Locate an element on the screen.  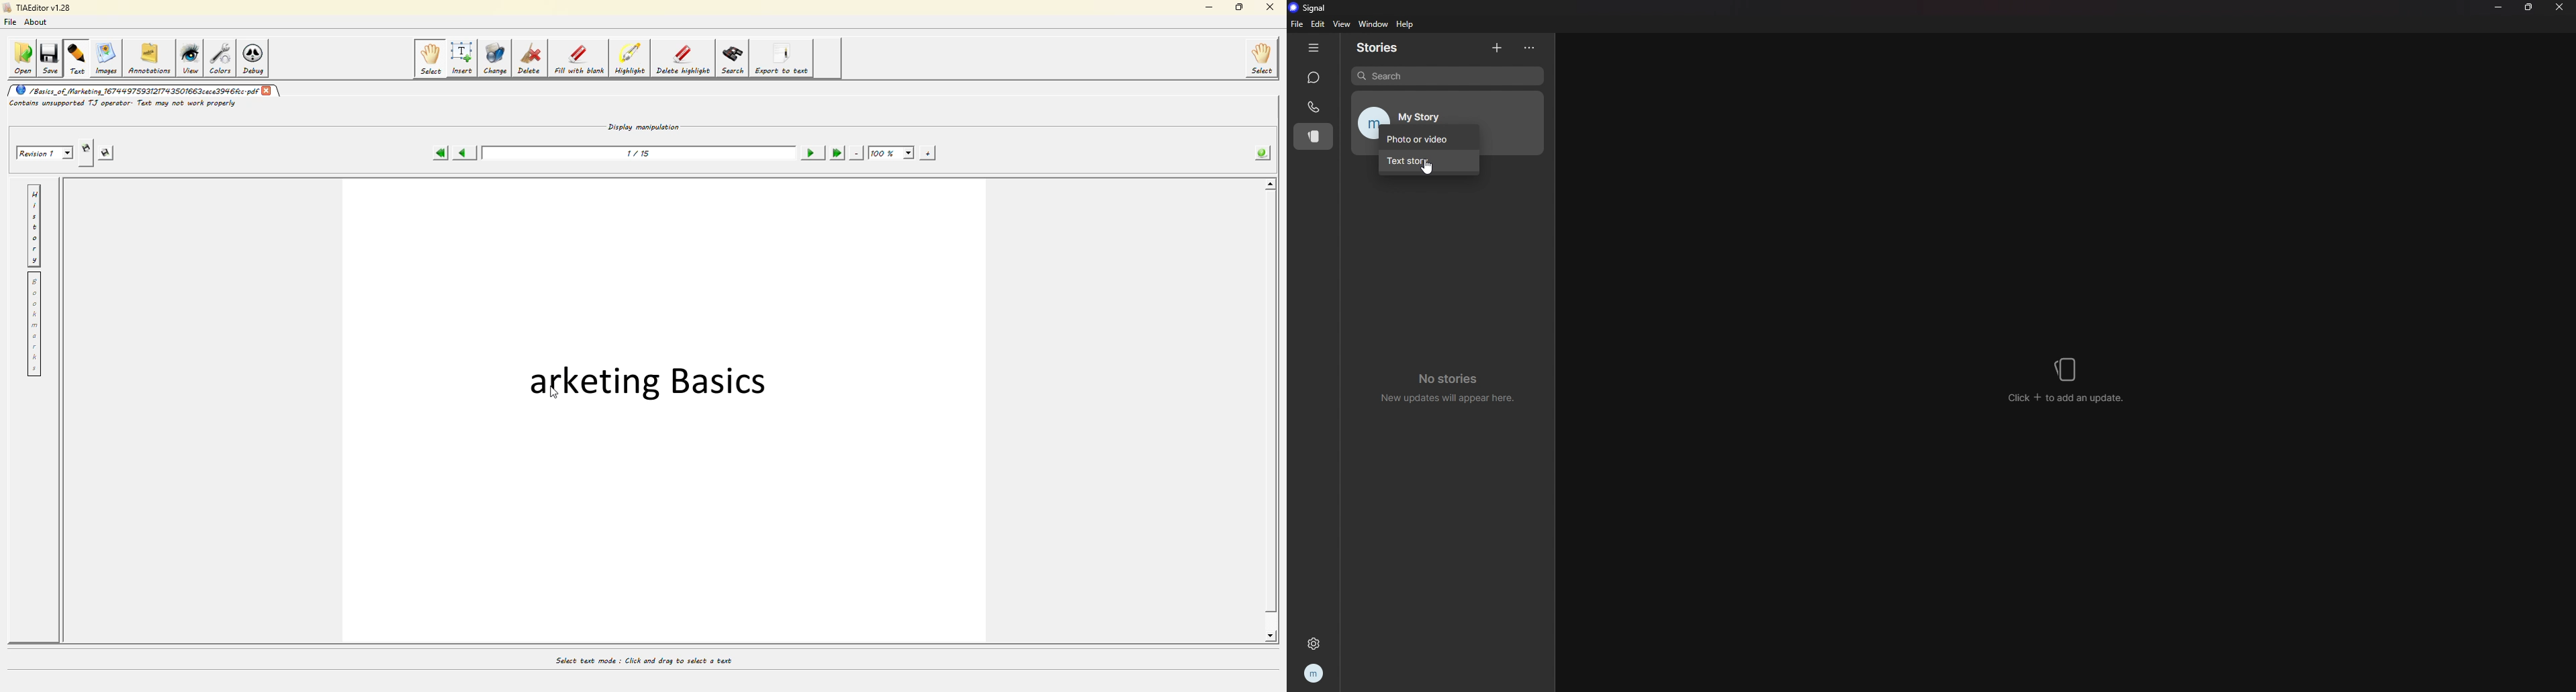
signal is located at coordinates (1312, 7).